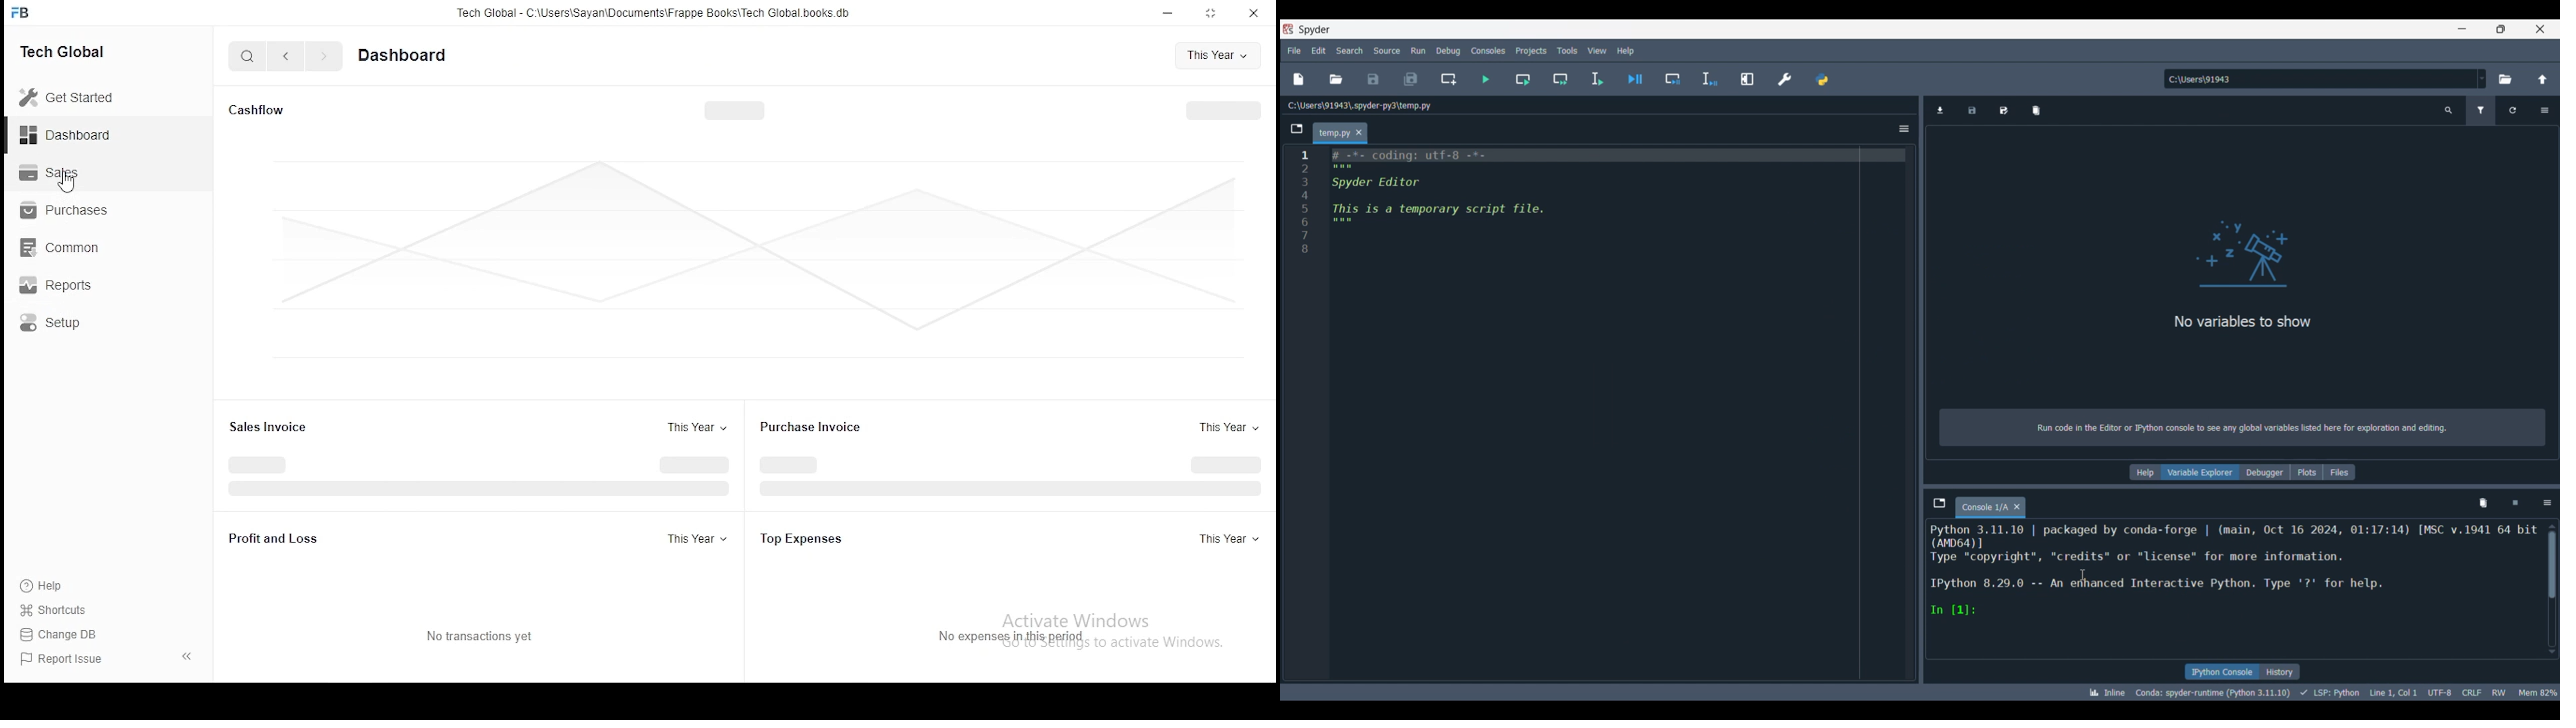  What do you see at coordinates (69, 186) in the screenshot?
I see `mouse pointer` at bounding box center [69, 186].